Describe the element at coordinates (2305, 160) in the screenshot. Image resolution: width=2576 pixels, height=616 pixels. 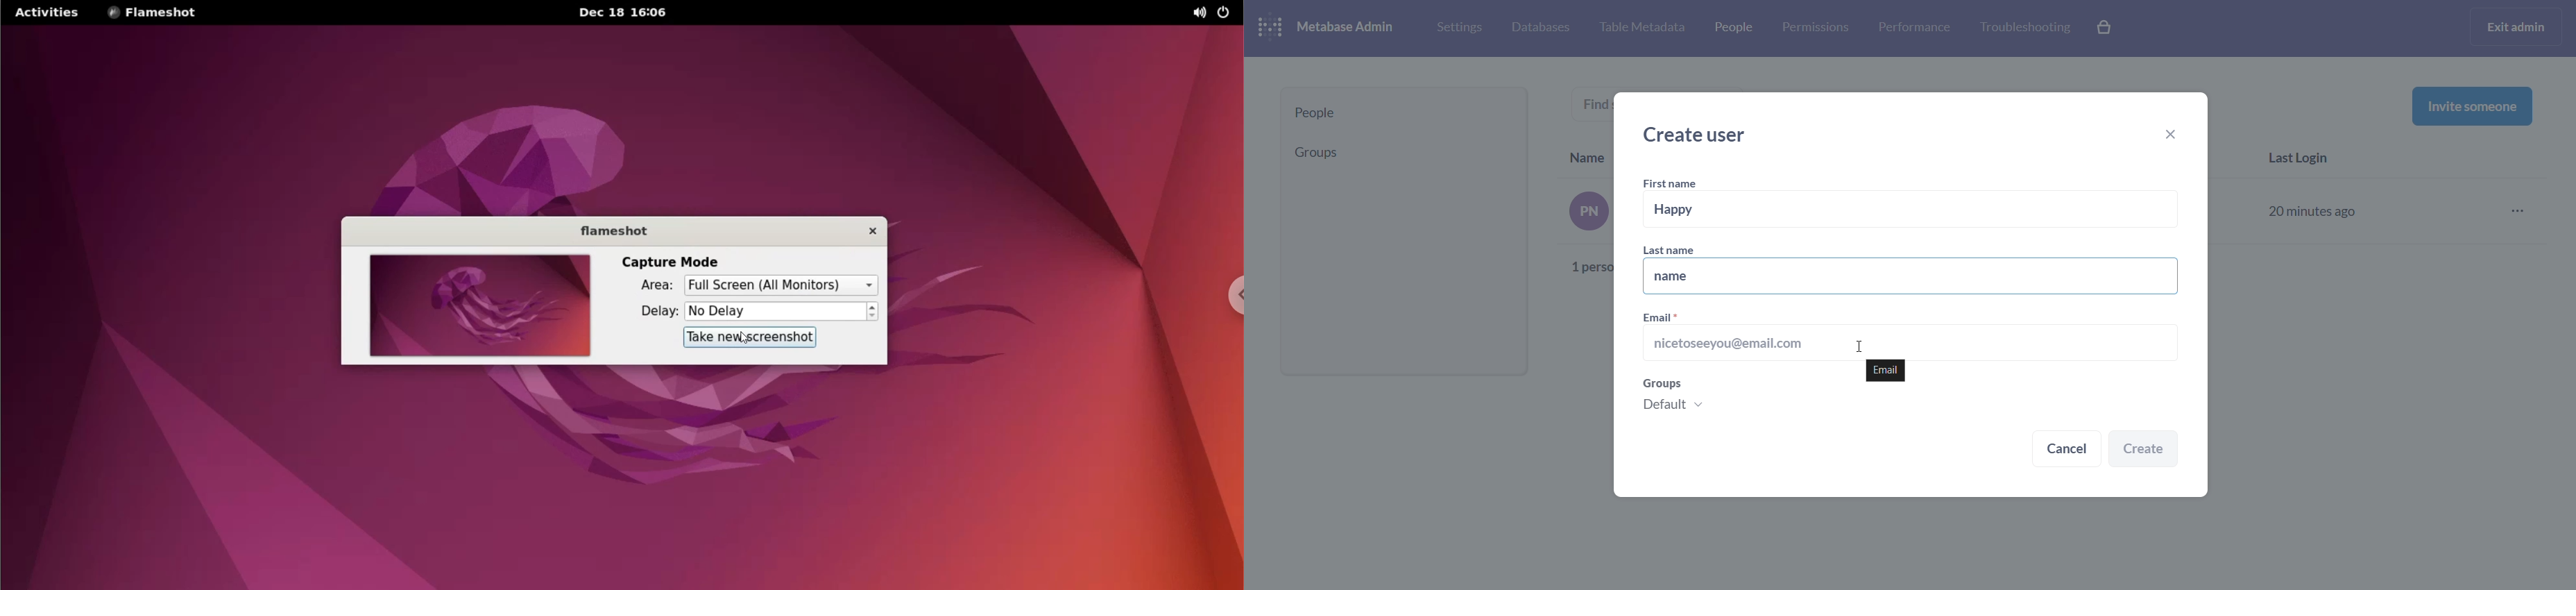
I see `last login` at that location.